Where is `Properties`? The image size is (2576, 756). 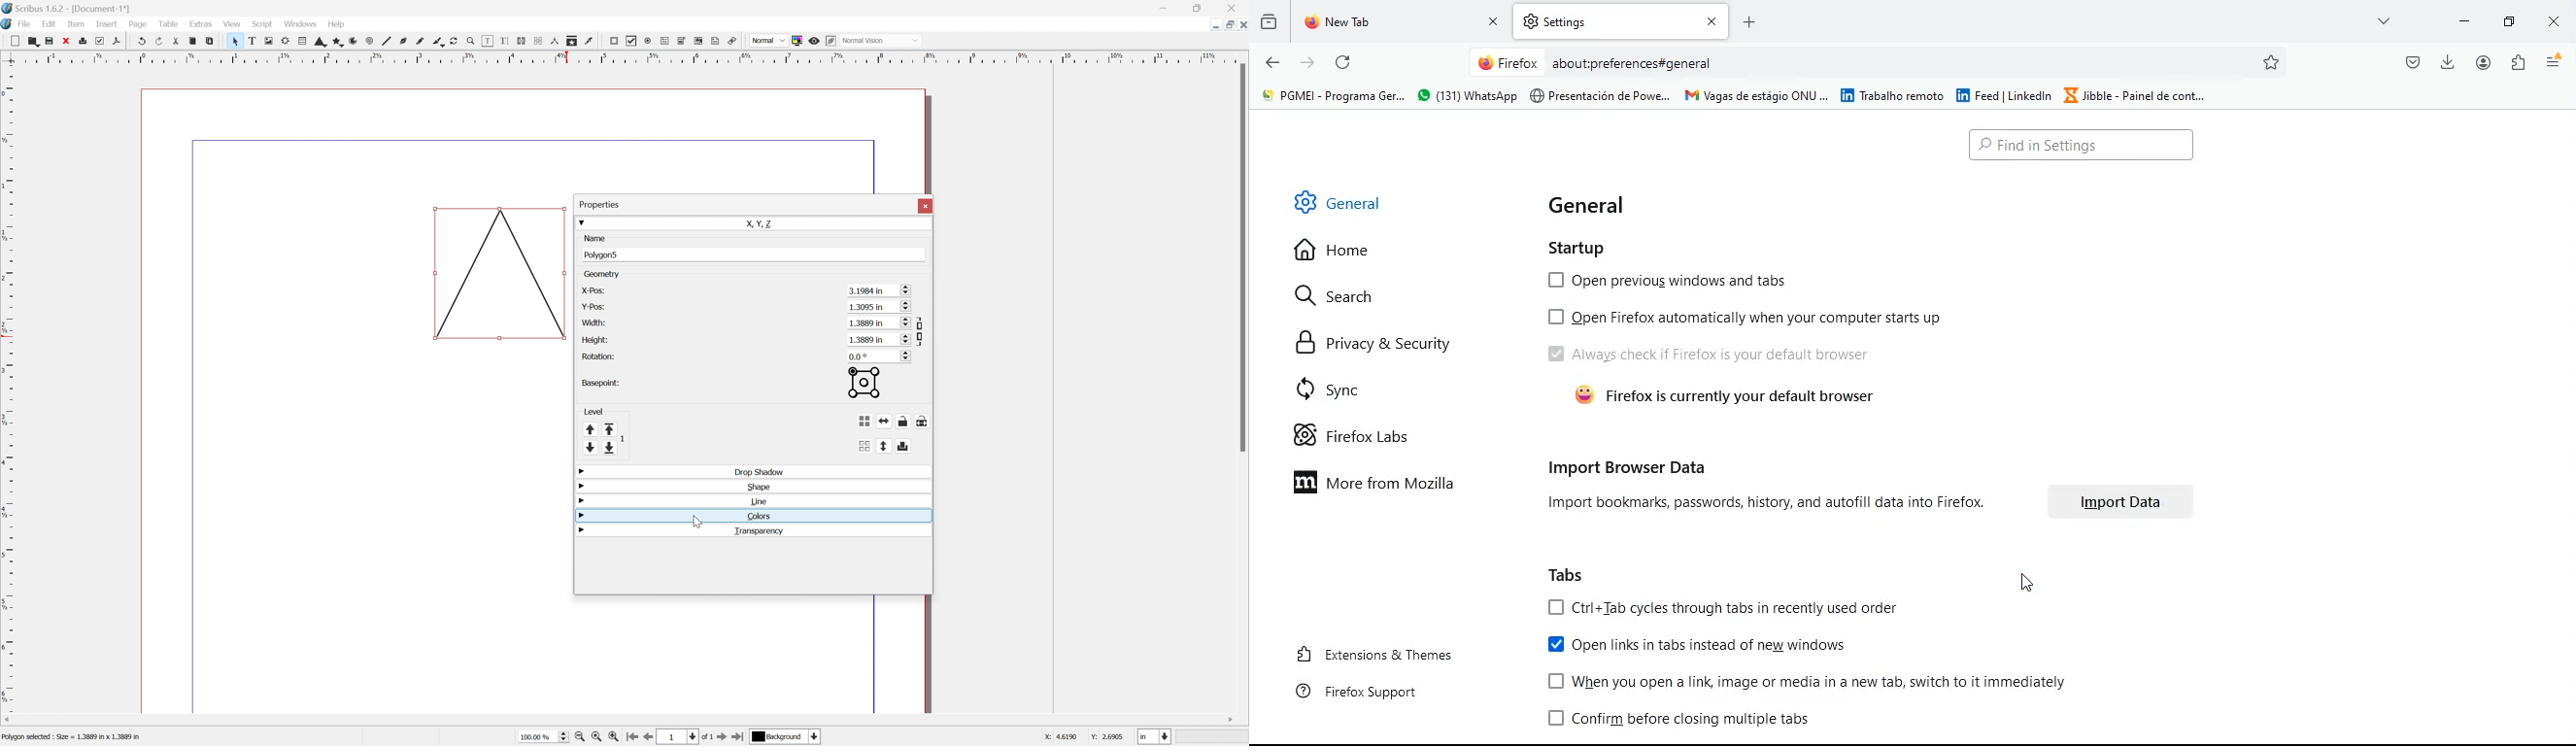
Properties is located at coordinates (600, 204).